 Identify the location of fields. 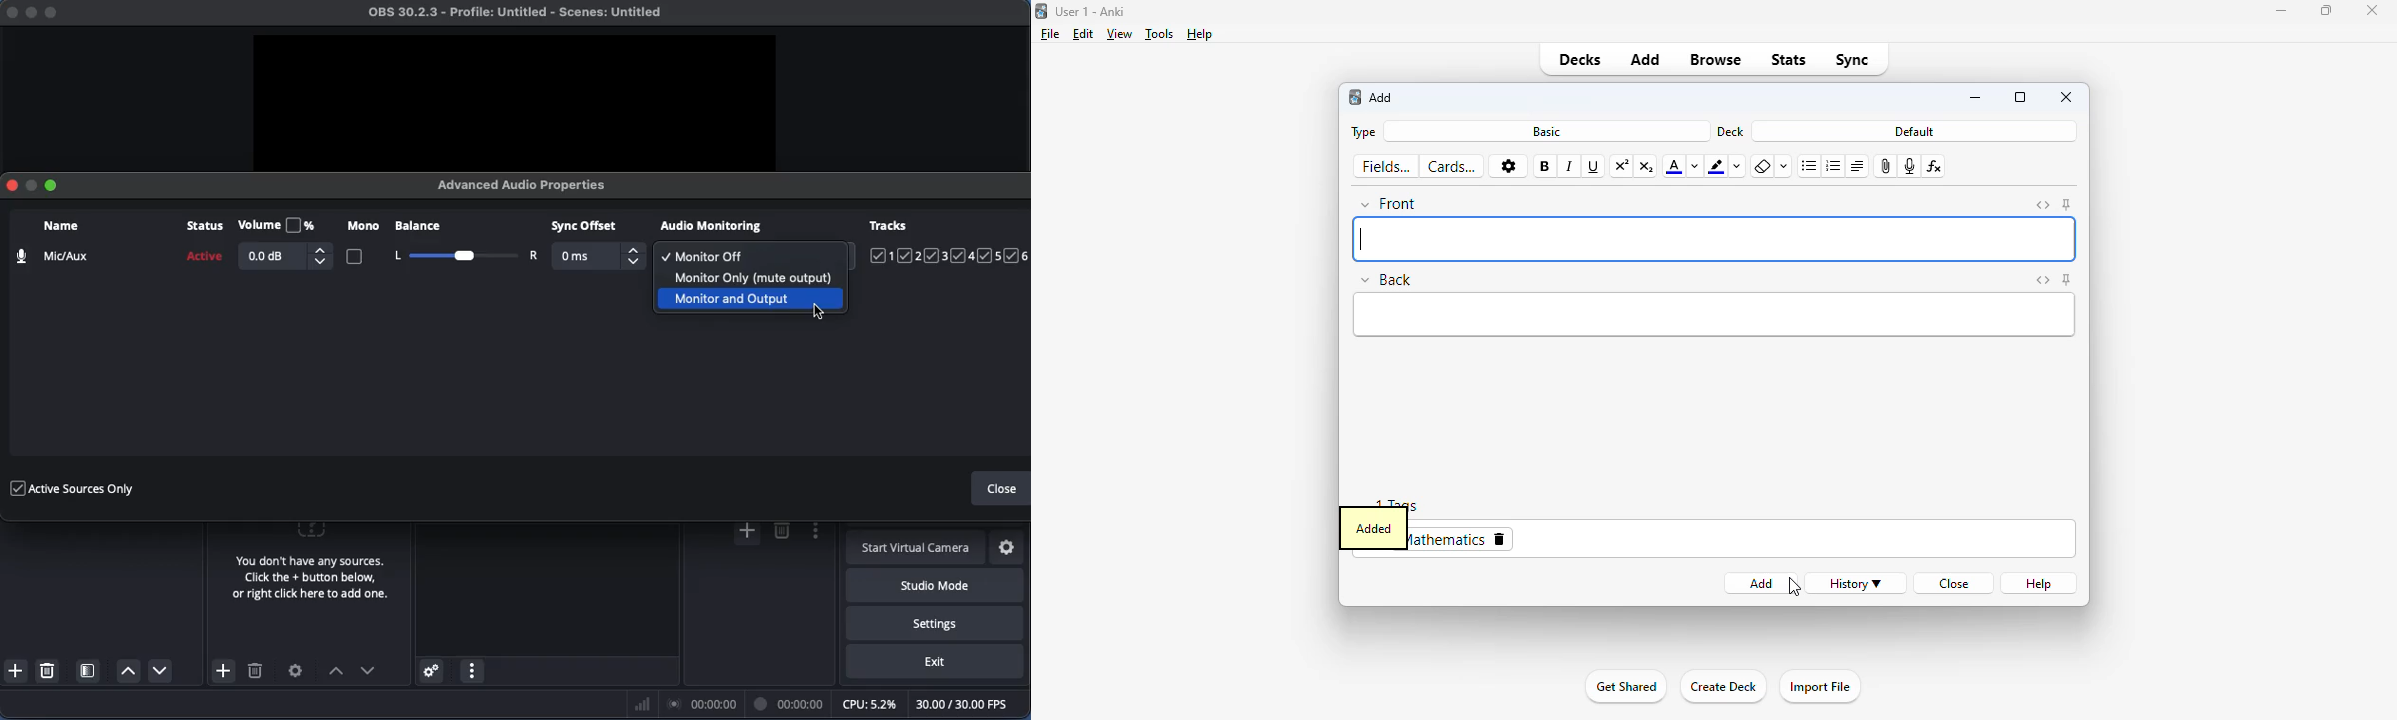
(1387, 167).